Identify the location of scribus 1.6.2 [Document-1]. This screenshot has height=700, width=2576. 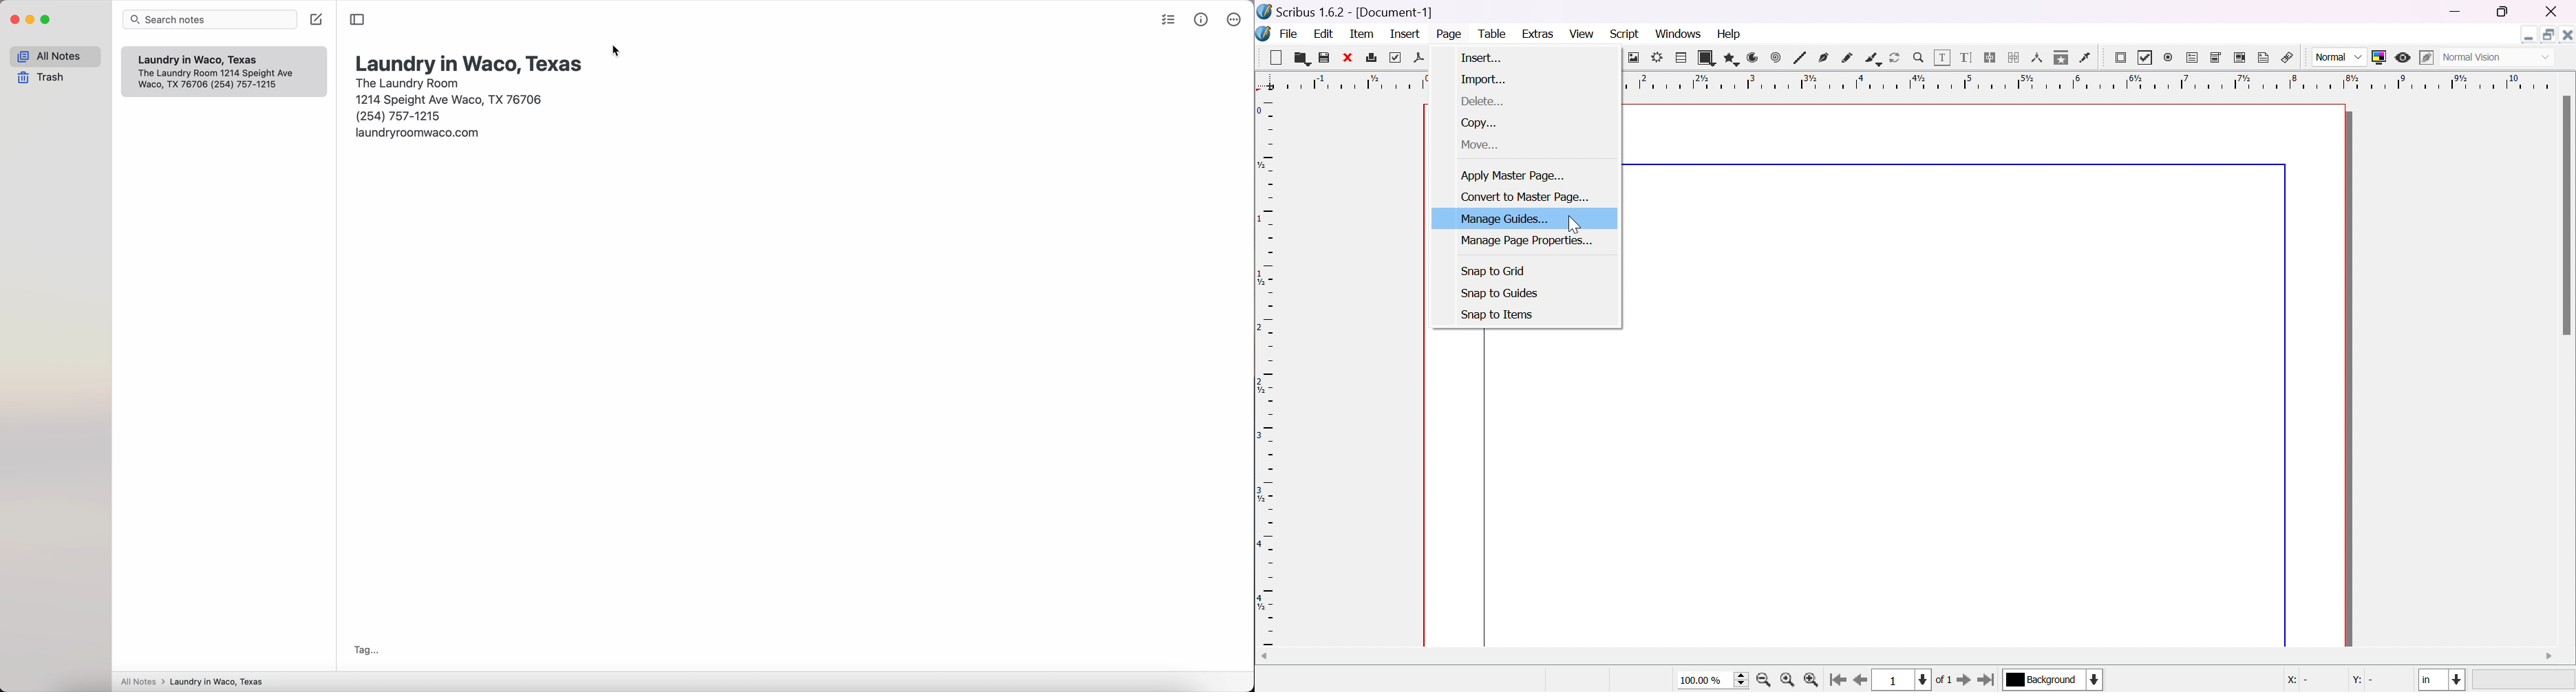
(1346, 10).